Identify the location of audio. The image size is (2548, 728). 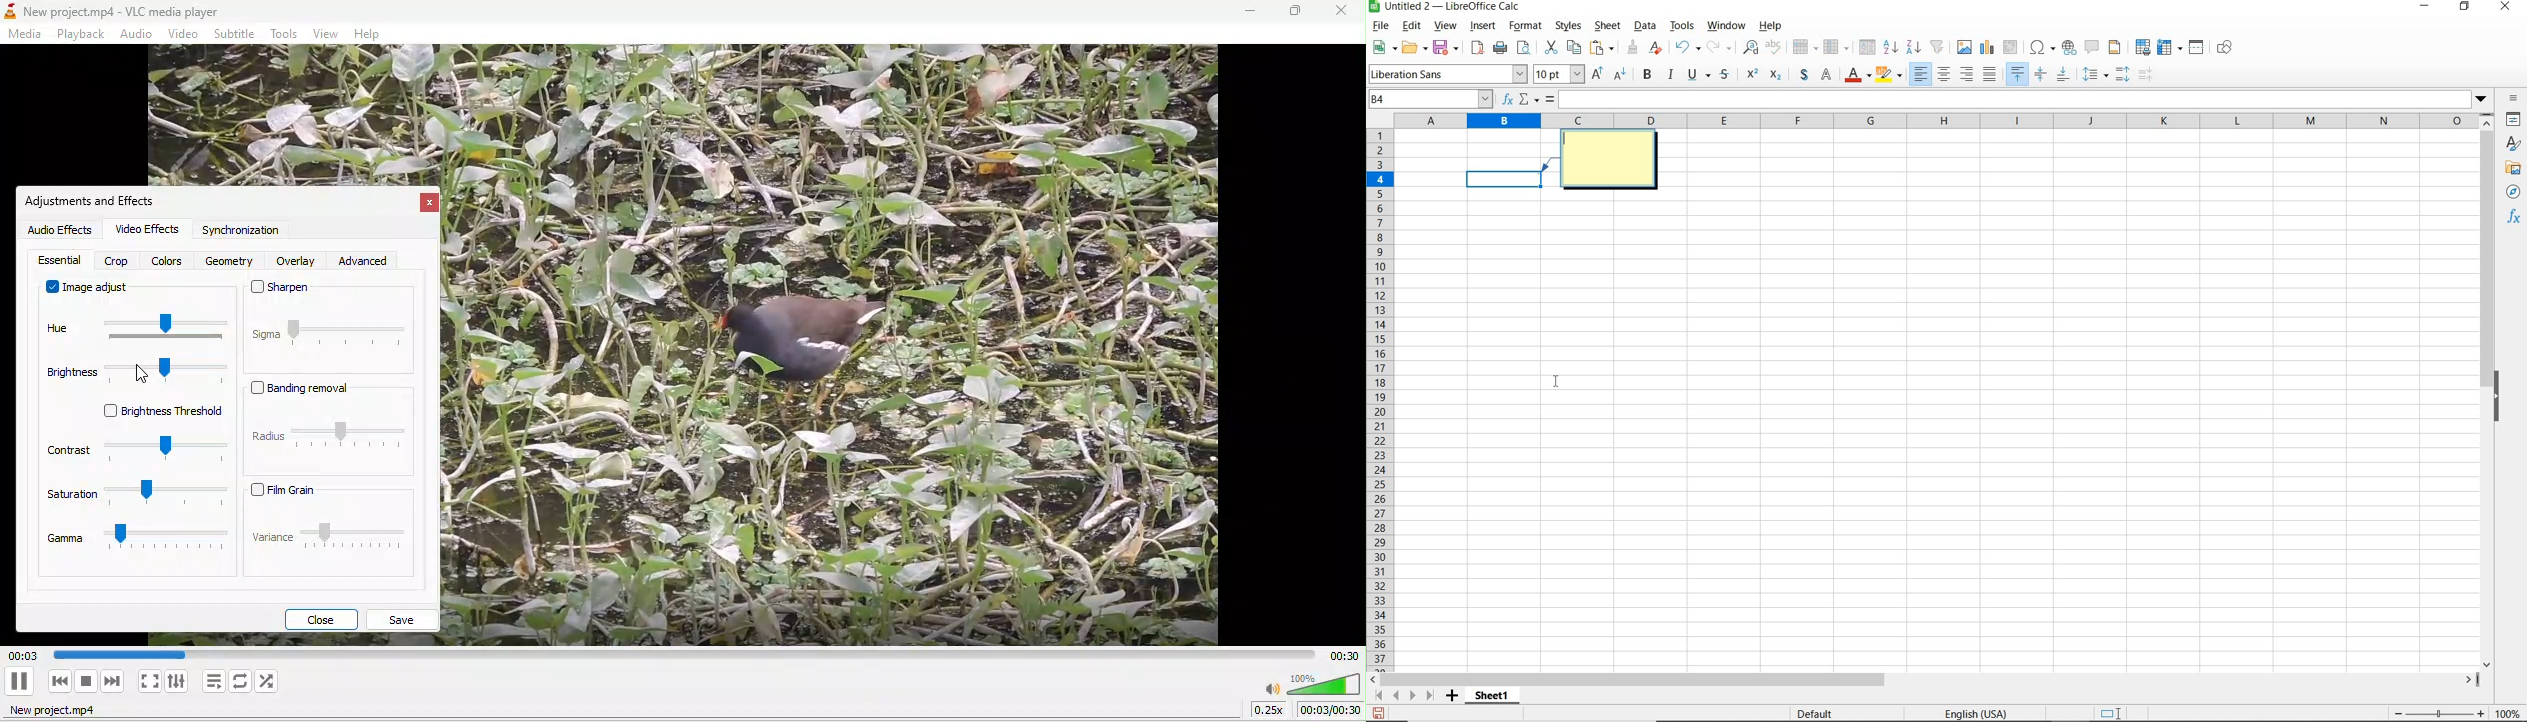
(138, 34).